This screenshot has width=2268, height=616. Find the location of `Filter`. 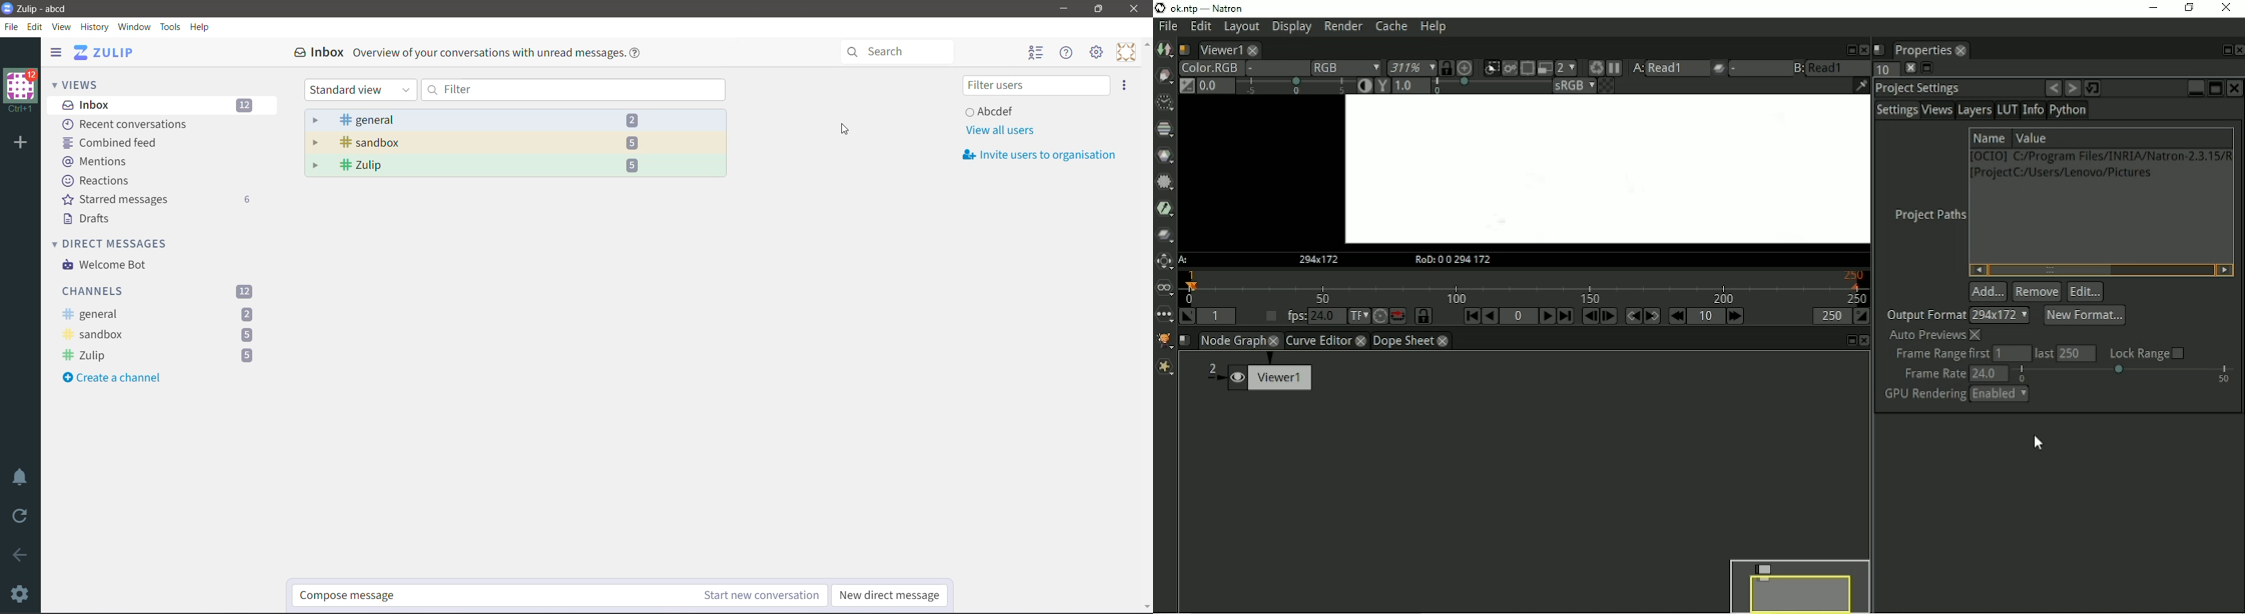

Filter is located at coordinates (576, 90).